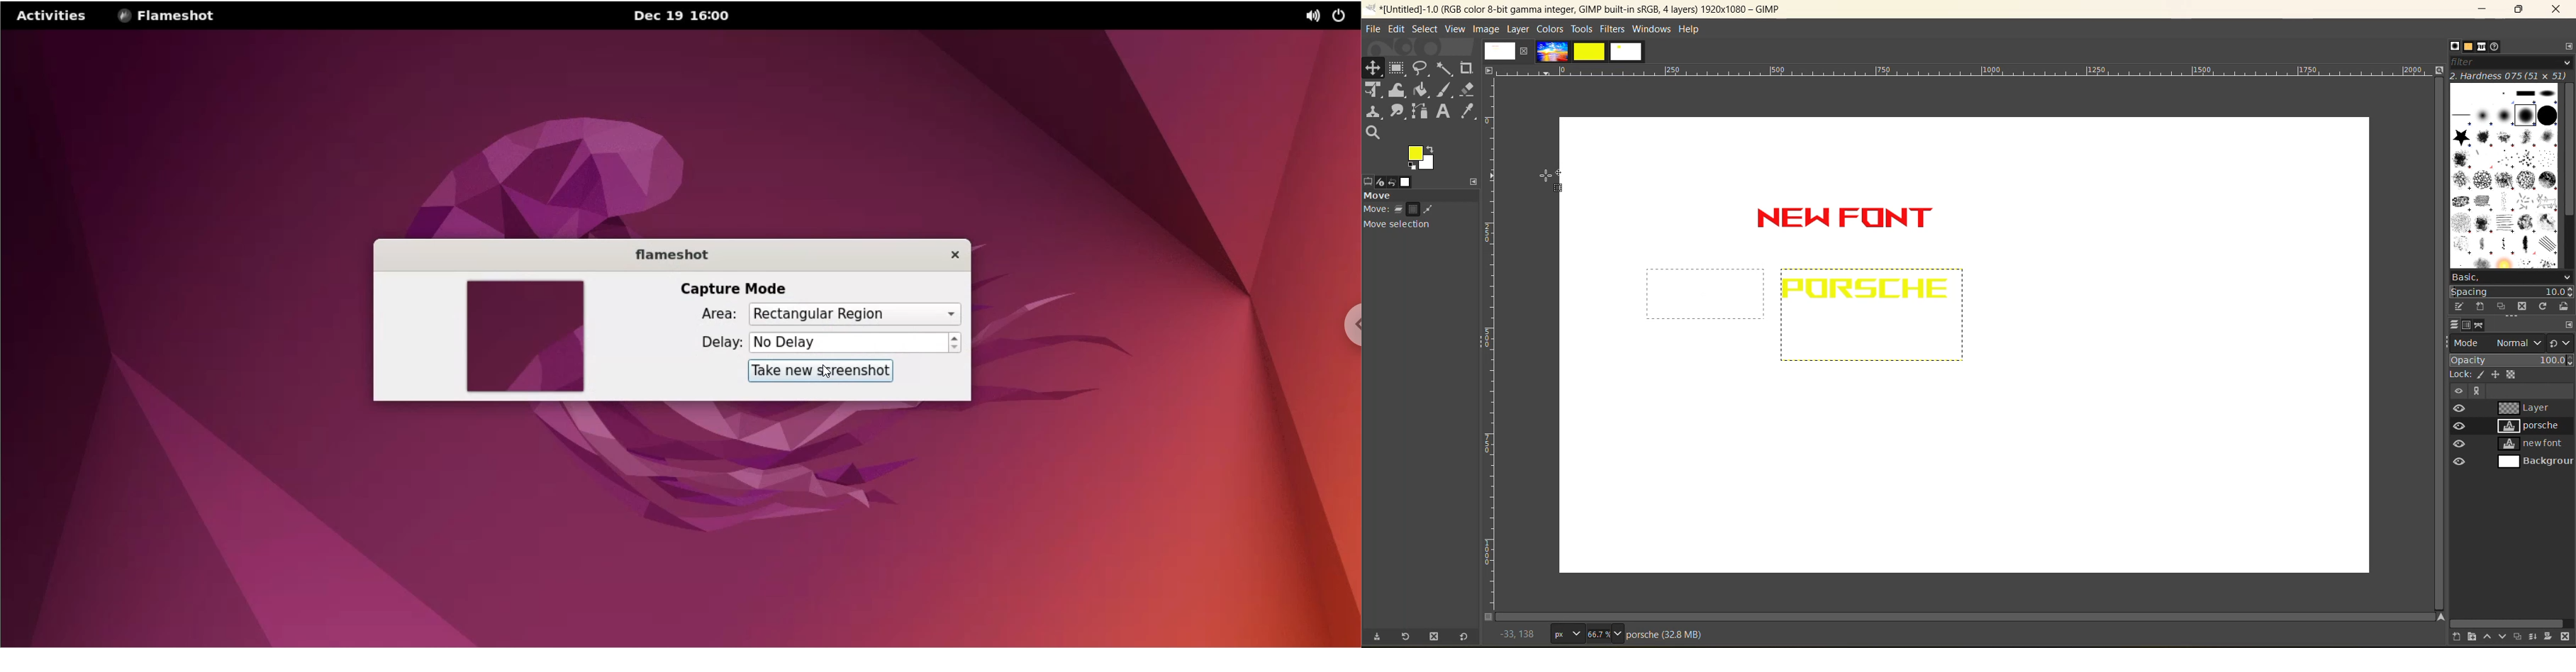 The width and height of the screenshot is (2576, 672). I want to click on vertical scroll bar, so click(2435, 195).